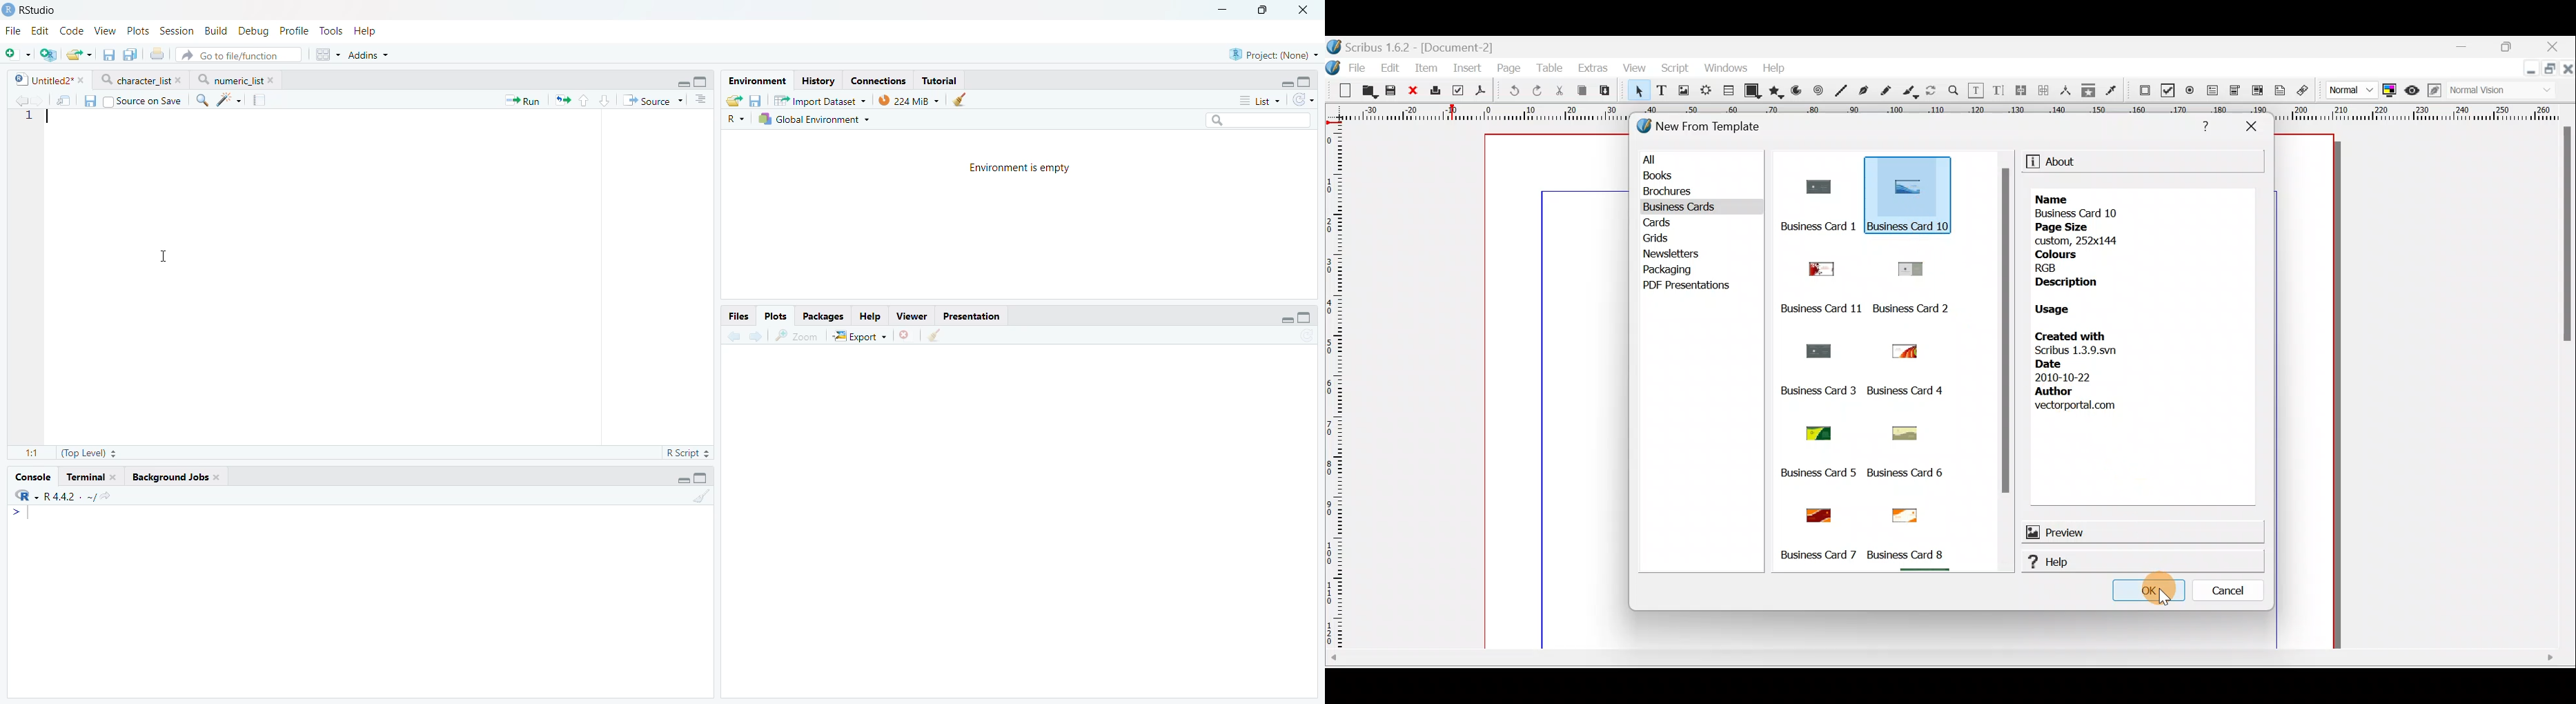 This screenshot has width=2576, height=728. I want to click on Arc, so click(1797, 92).